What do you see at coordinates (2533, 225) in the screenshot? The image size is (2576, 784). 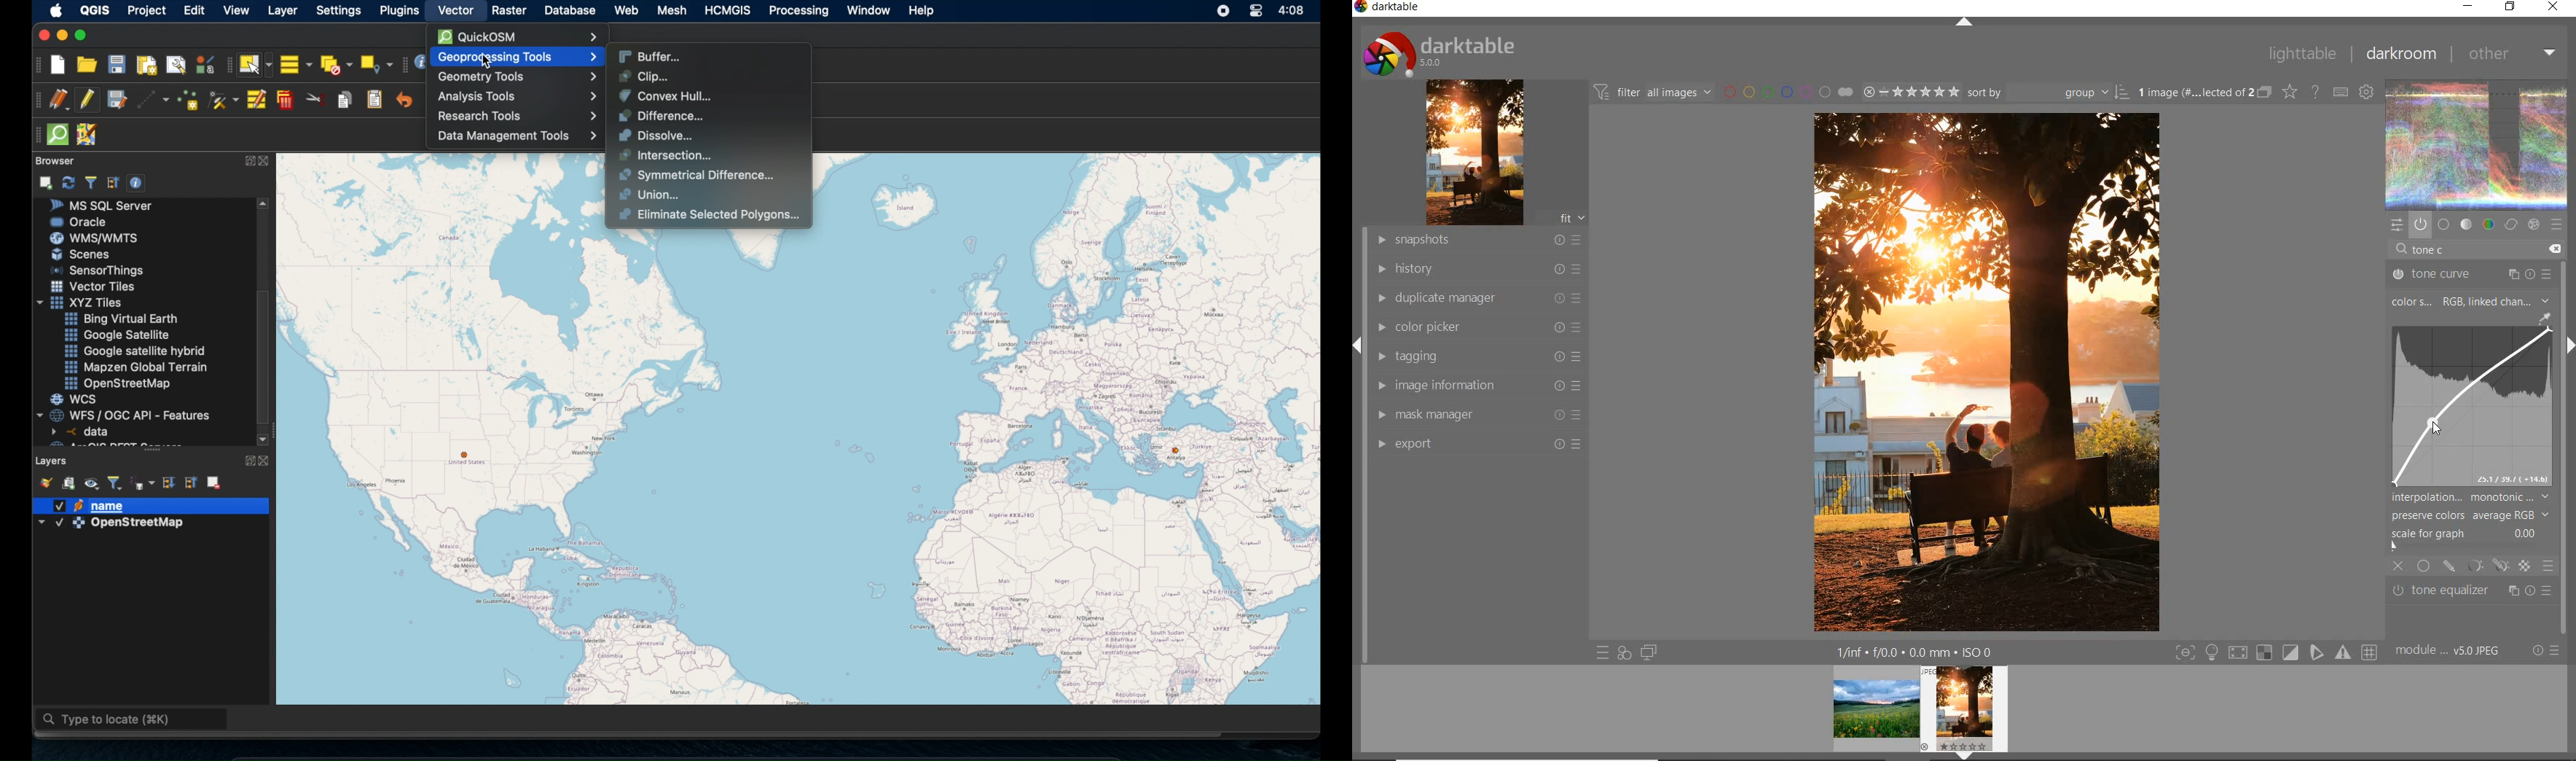 I see `effect` at bounding box center [2533, 225].